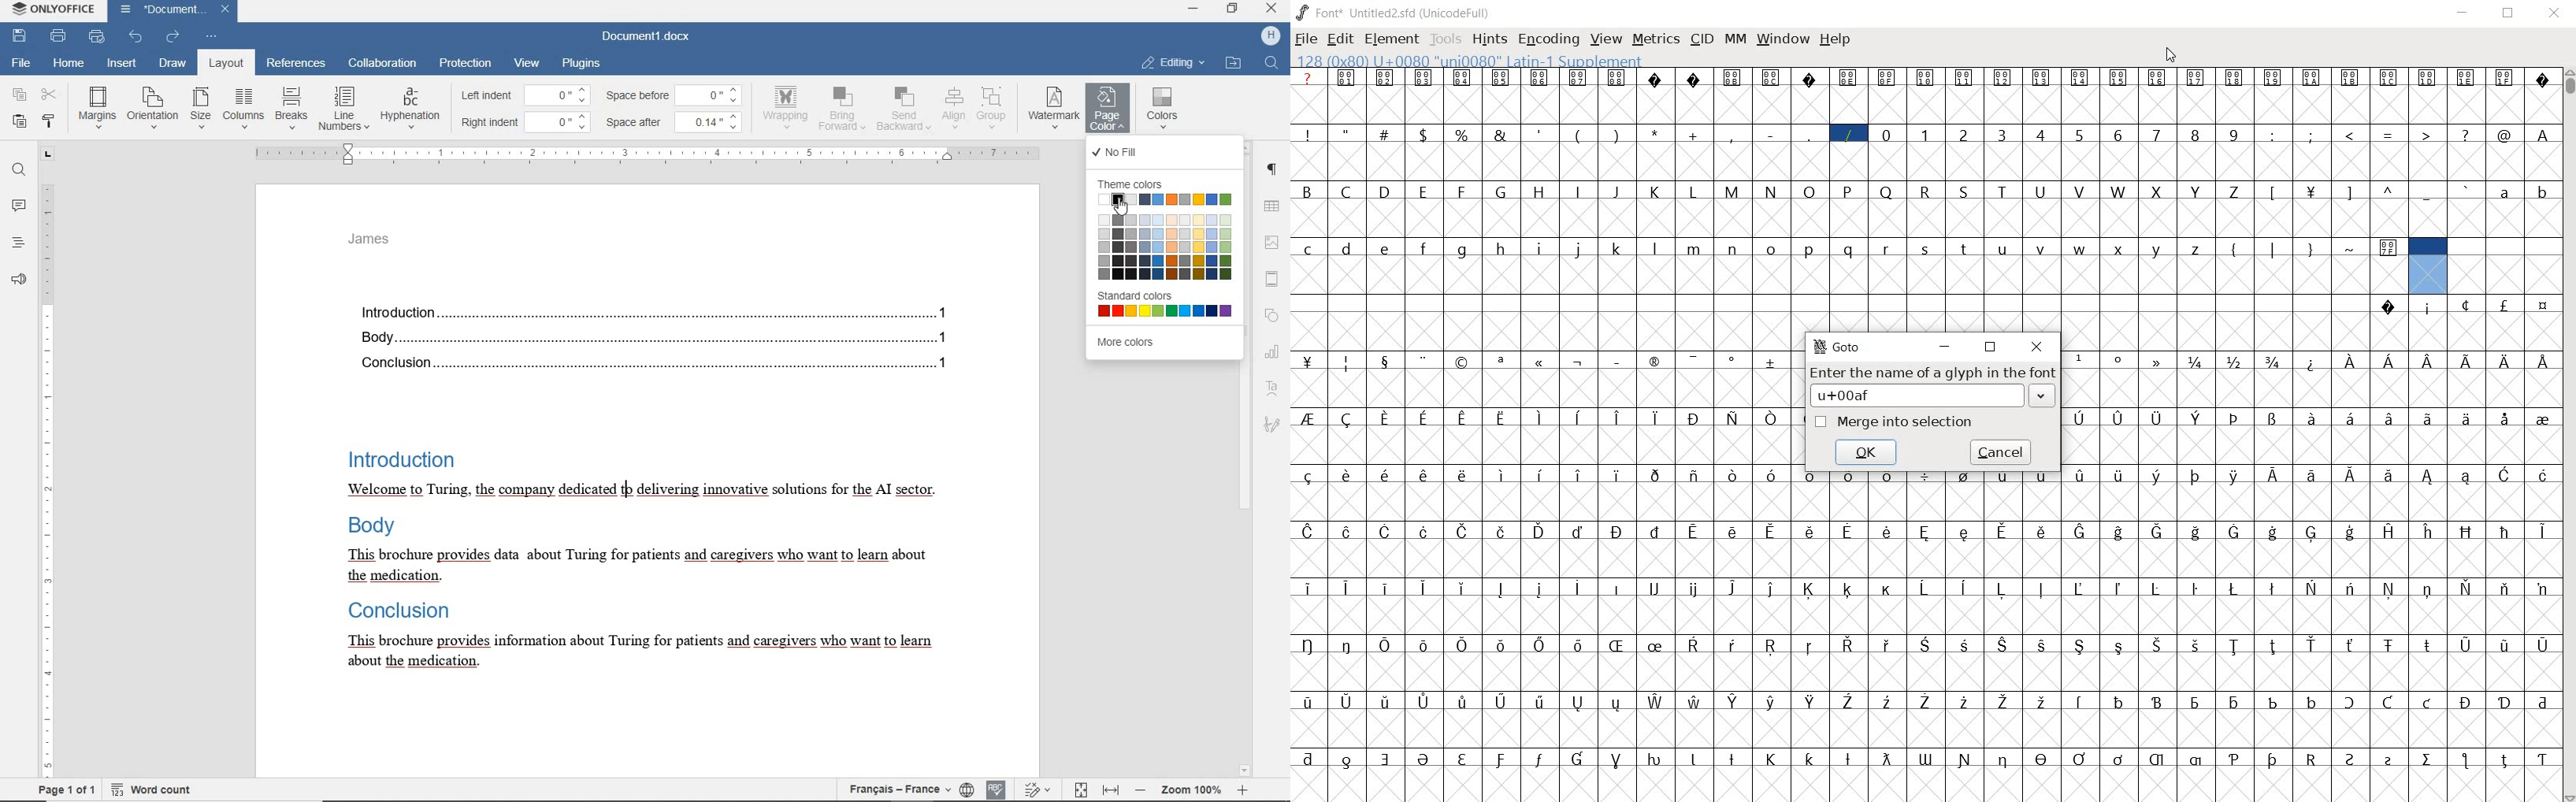 This screenshot has height=812, width=2576. What do you see at coordinates (1810, 589) in the screenshot?
I see `Symbol` at bounding box center [1810, 589].